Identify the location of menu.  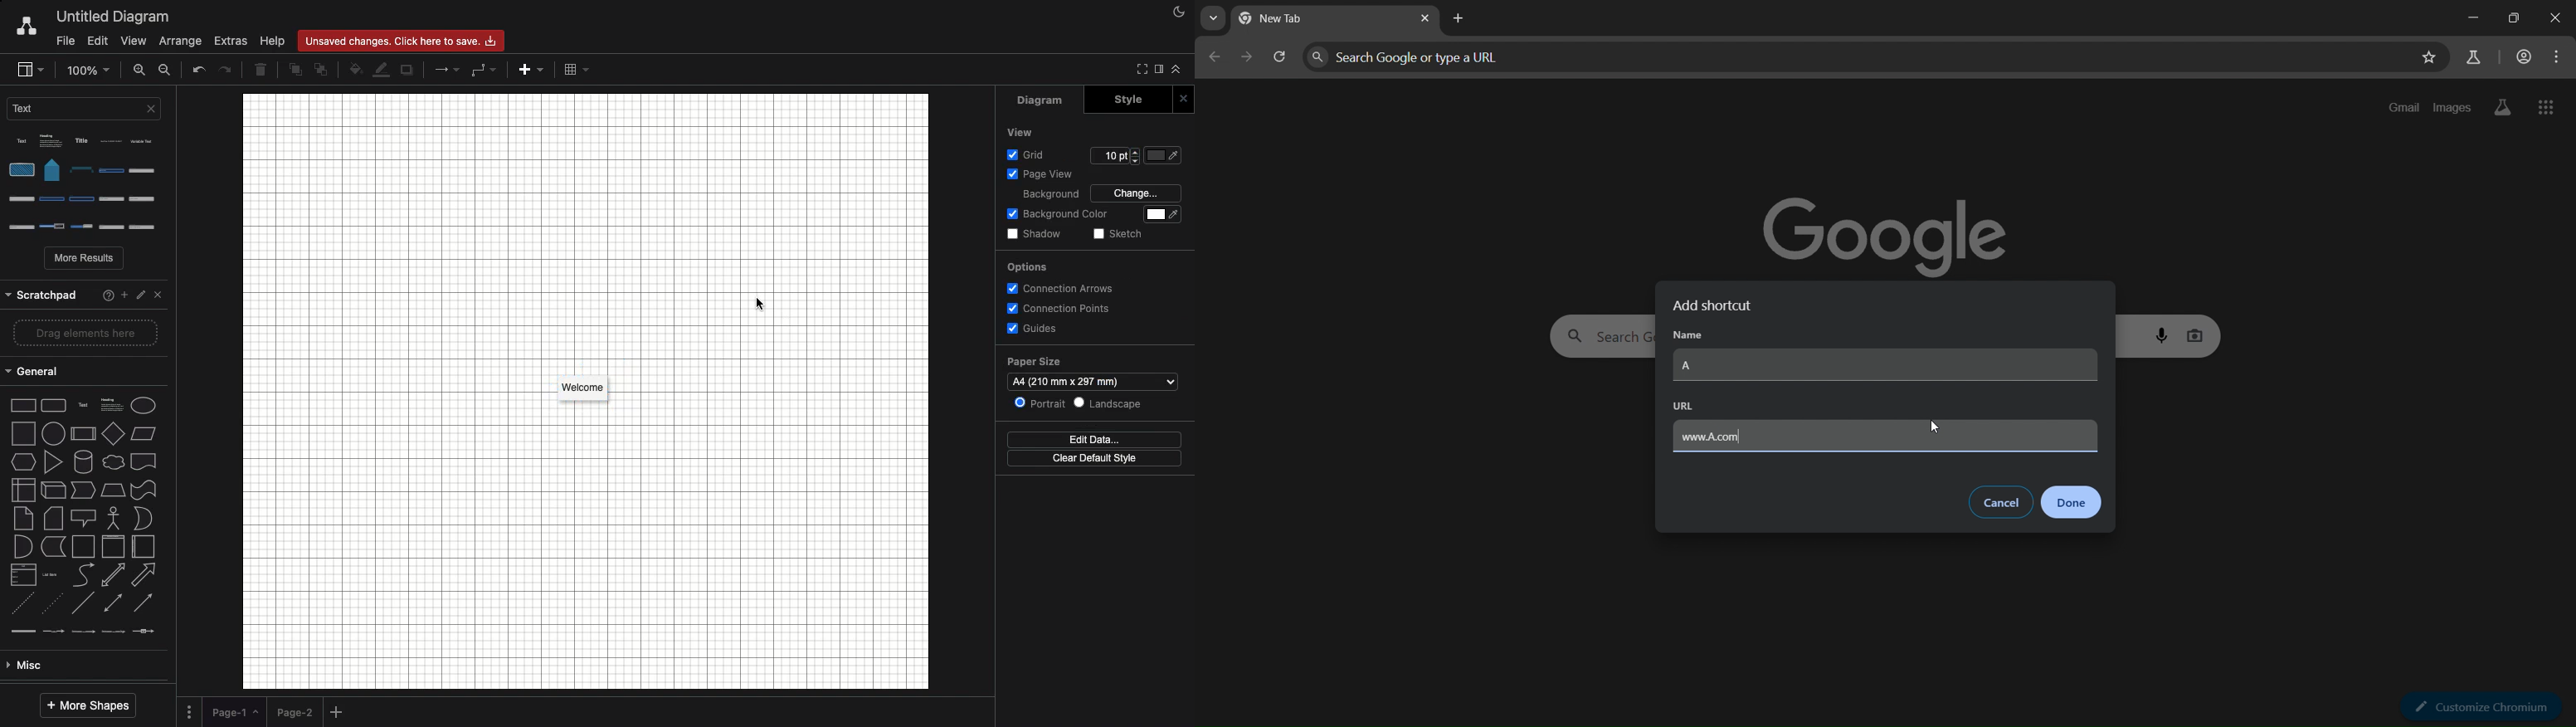
(2558, 57).